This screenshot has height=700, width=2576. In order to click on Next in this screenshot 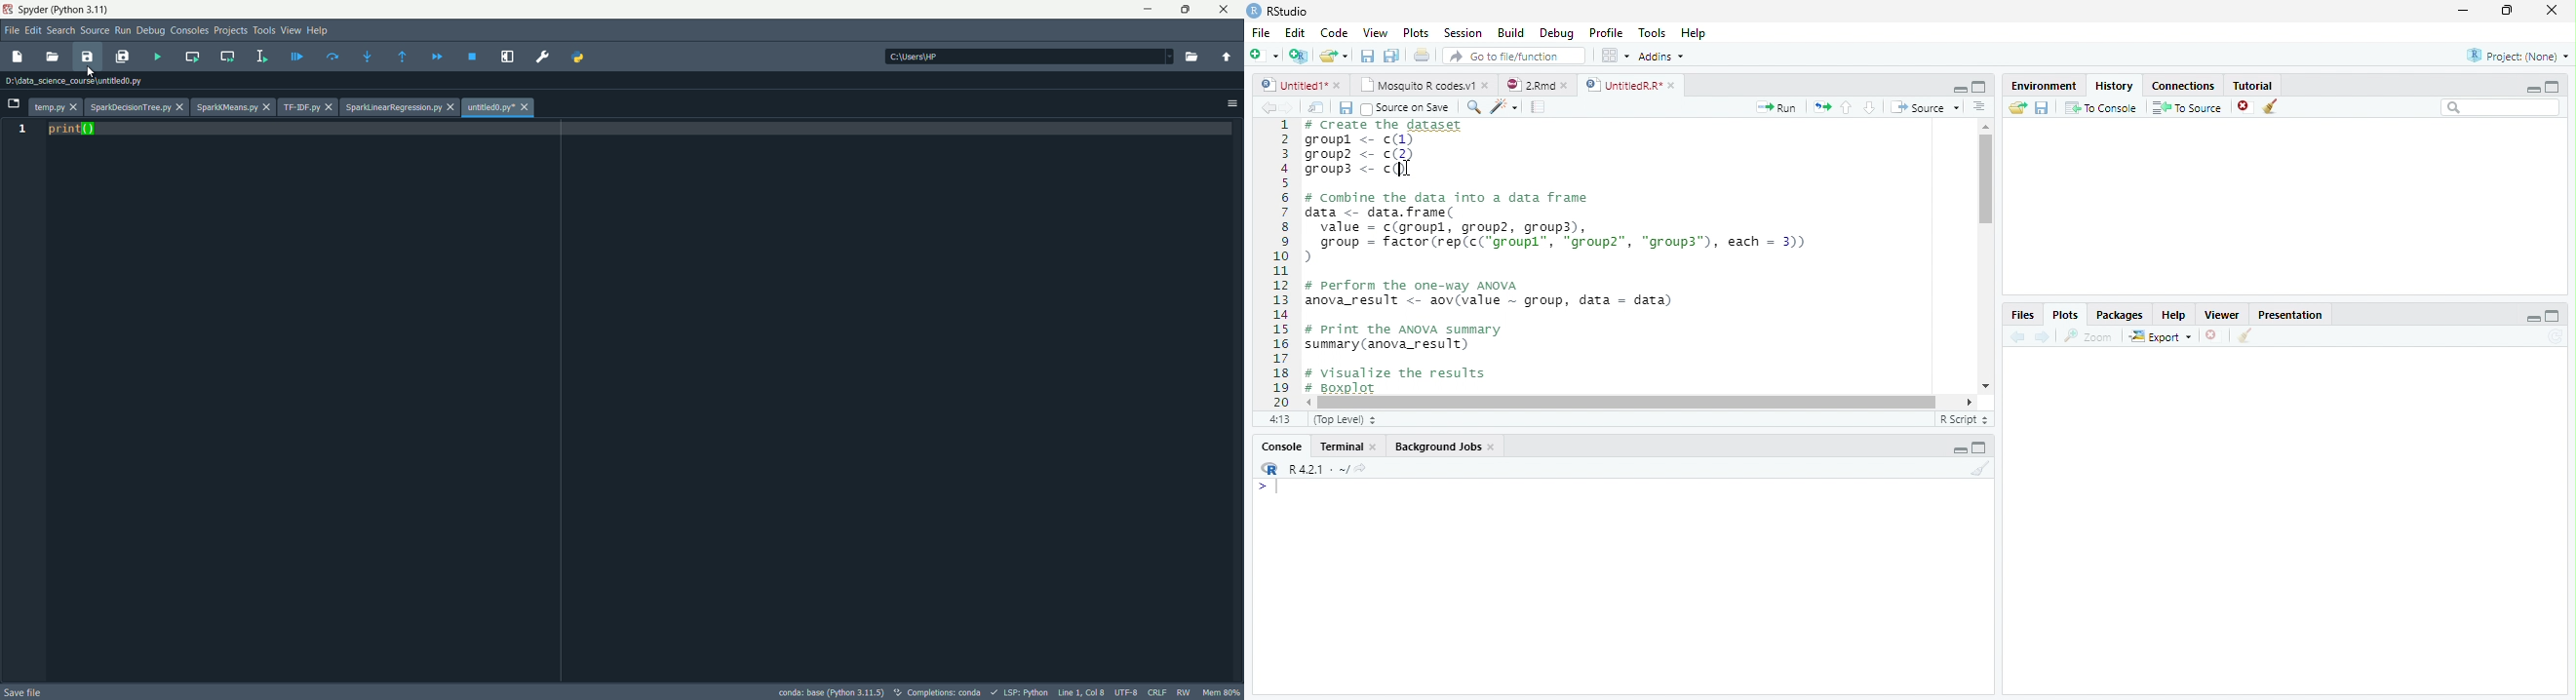, I will do `click(1295, 108)`.